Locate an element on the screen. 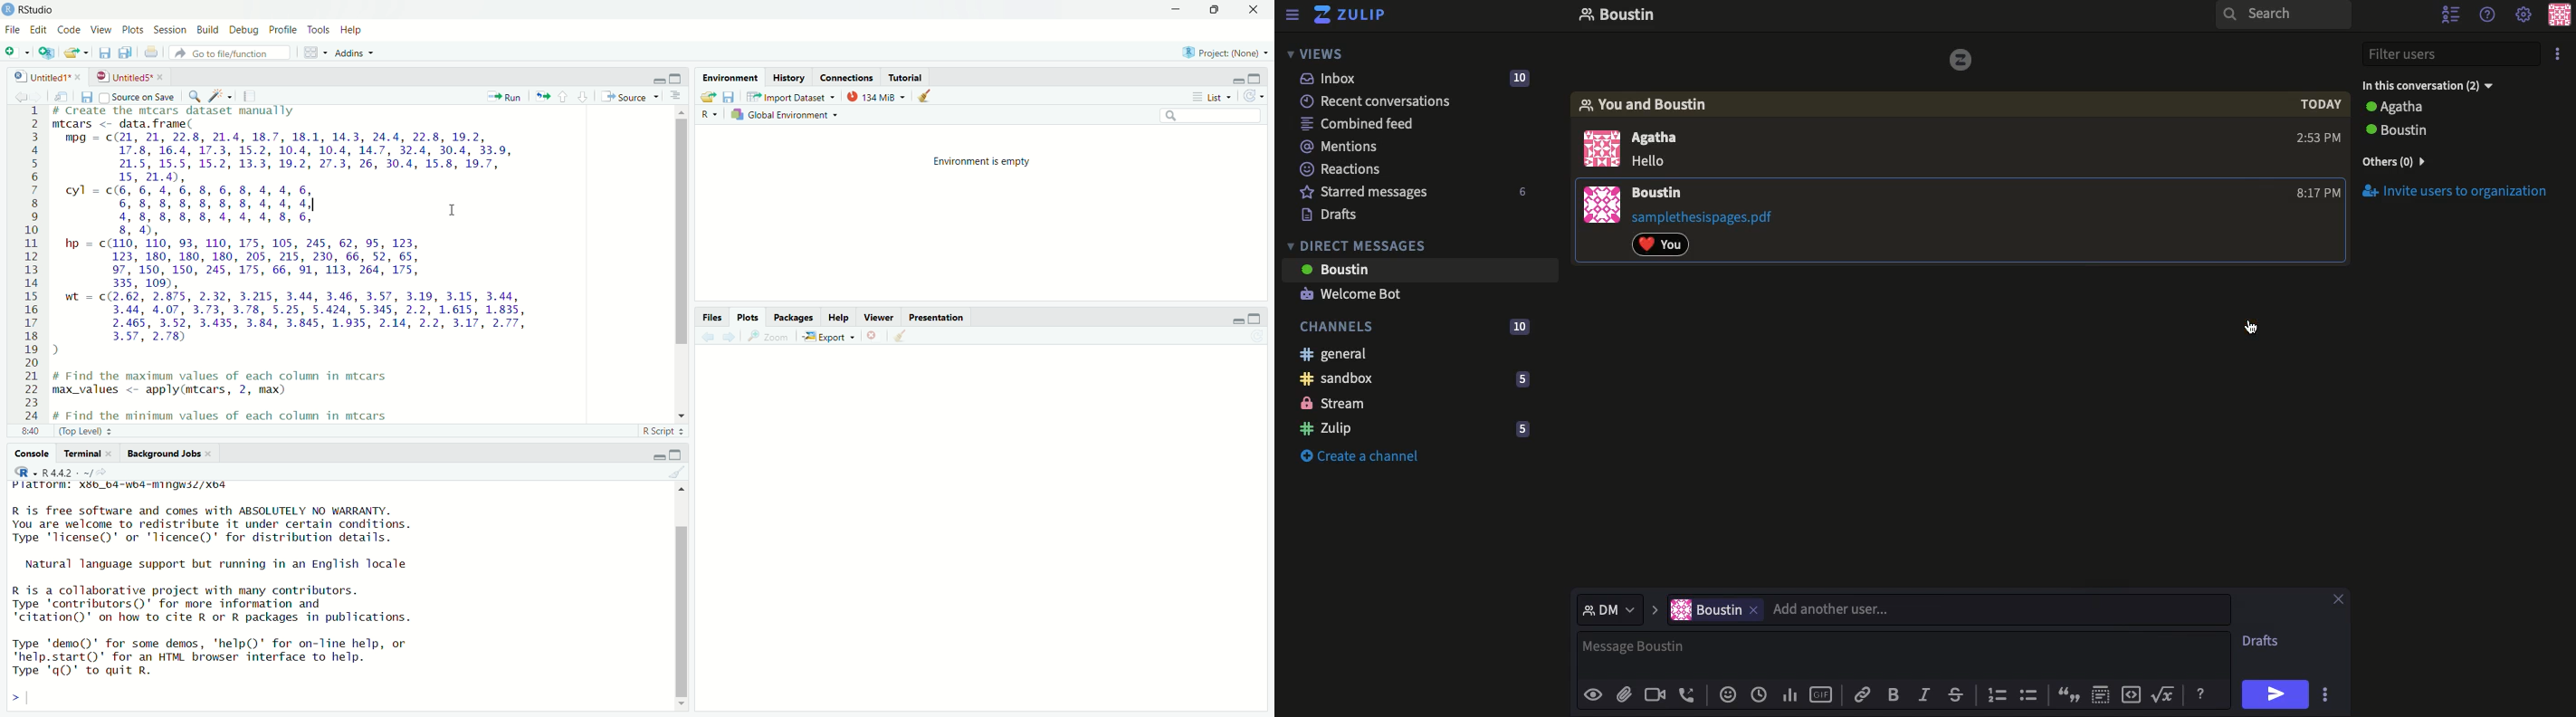 This screenshot has height=728, width=2576. | Untitled5* * is located at coordinates (127, 76).